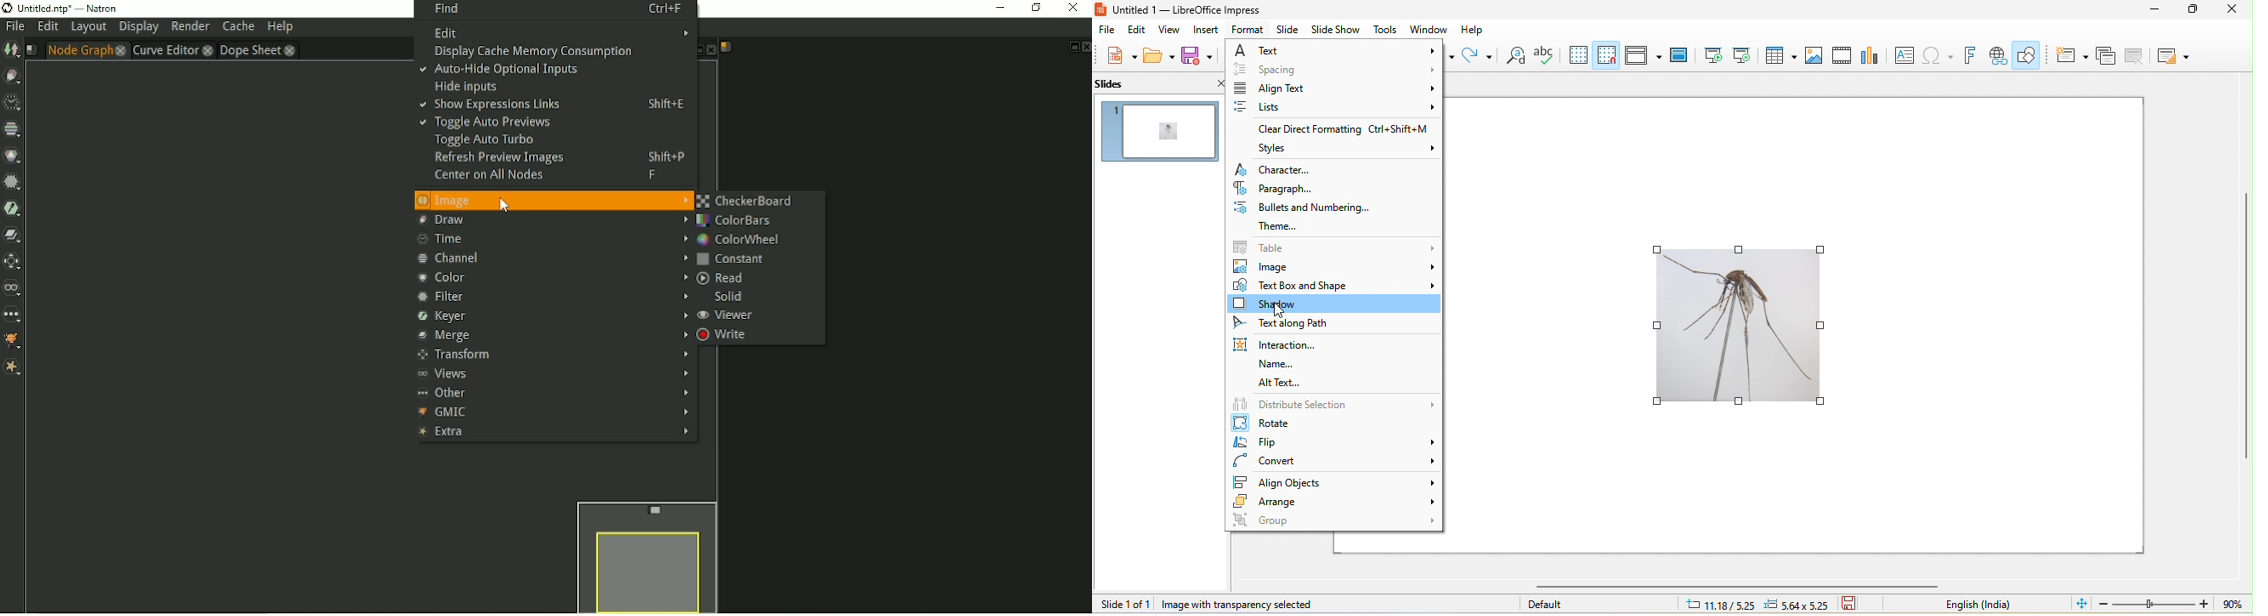 This screenshot has height=616, width=2268. What do you see at coordinates (740, 221) in the screenshot?
I see `ColorBars` at bounding box center [740, 221].